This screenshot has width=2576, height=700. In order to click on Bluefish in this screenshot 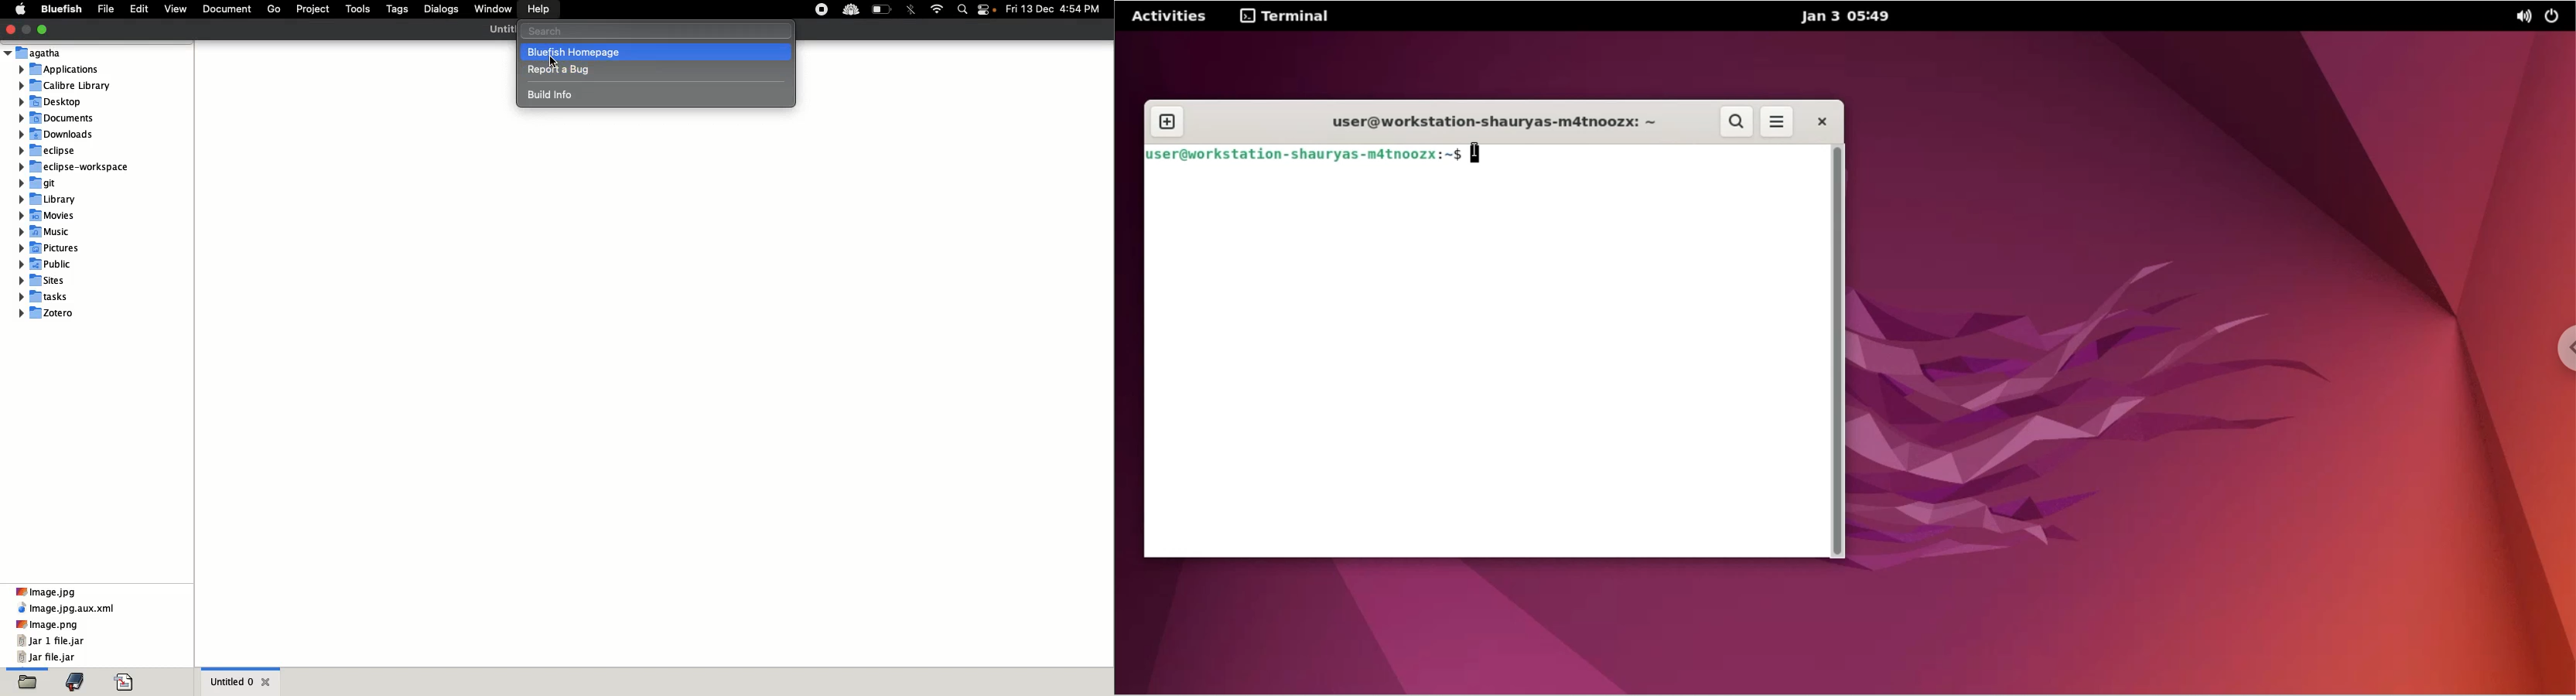, I will do `click(59, 8)`.